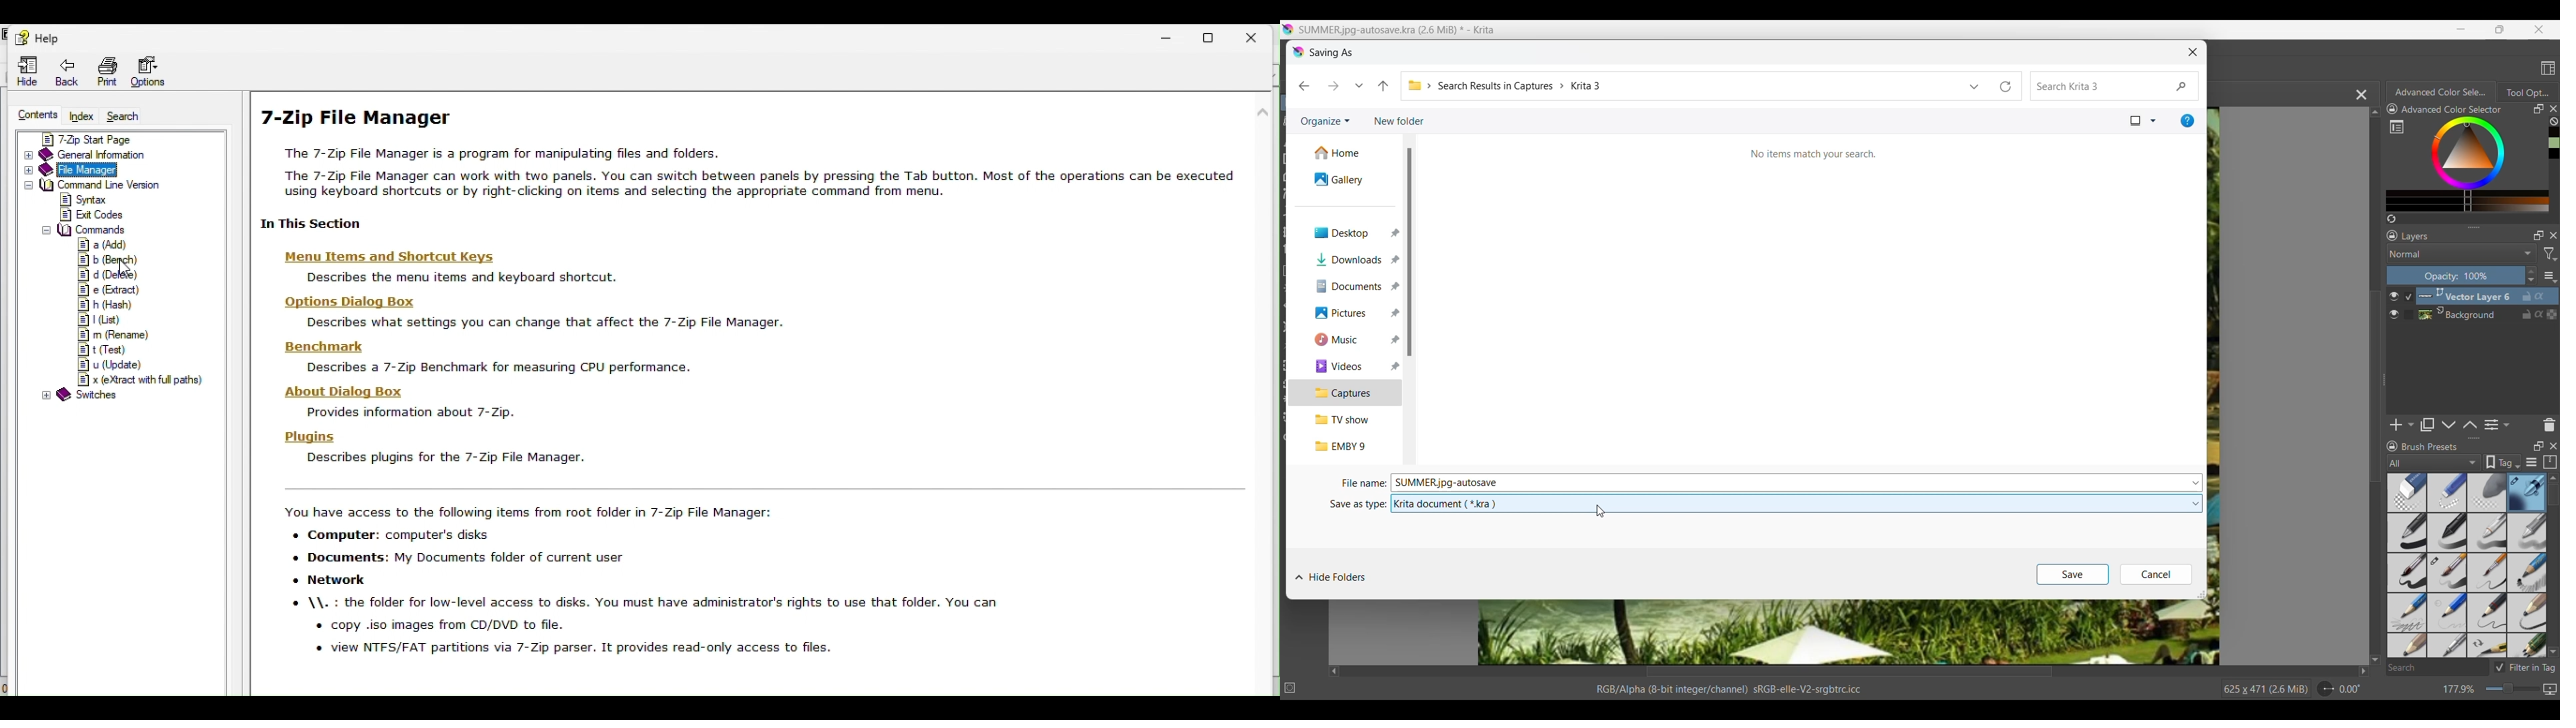 The image size is (2576, 728). What do you see at coordinates (145, 381) in the screenshot?
I see `x` at bounding box center [145, 381].